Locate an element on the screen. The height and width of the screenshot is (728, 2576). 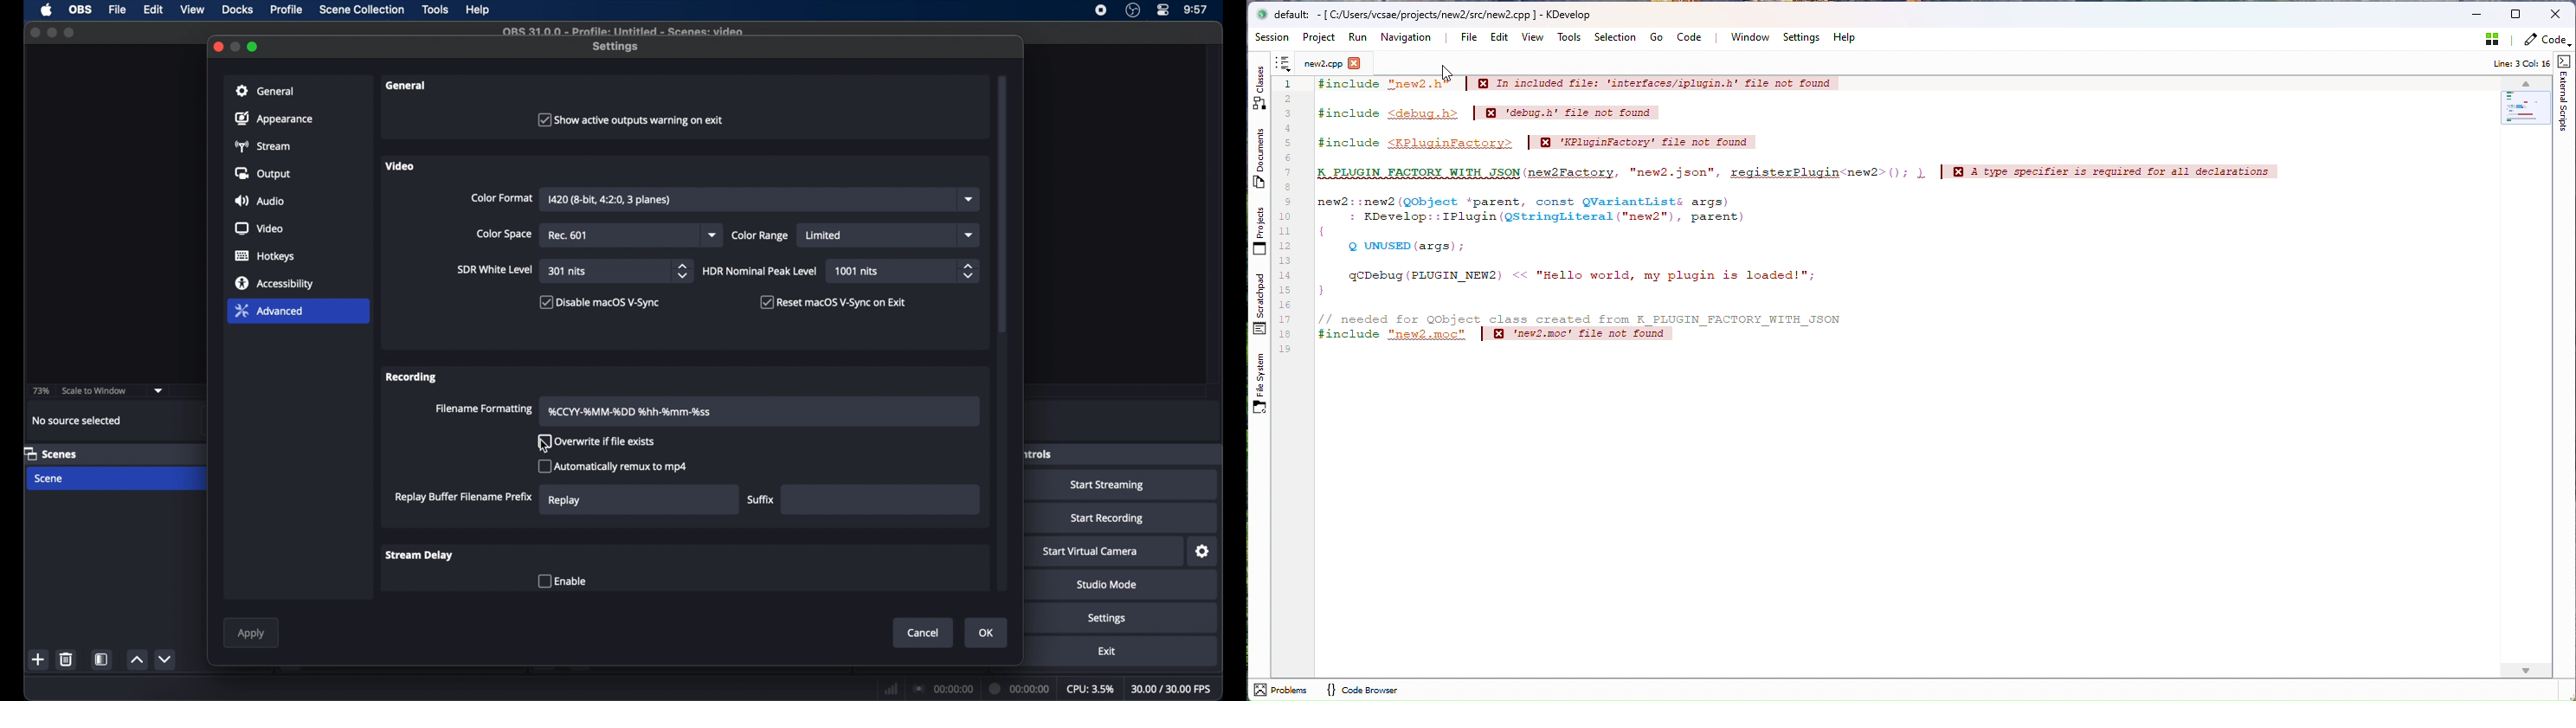
rec 601 is located at coordinates (569, 236).